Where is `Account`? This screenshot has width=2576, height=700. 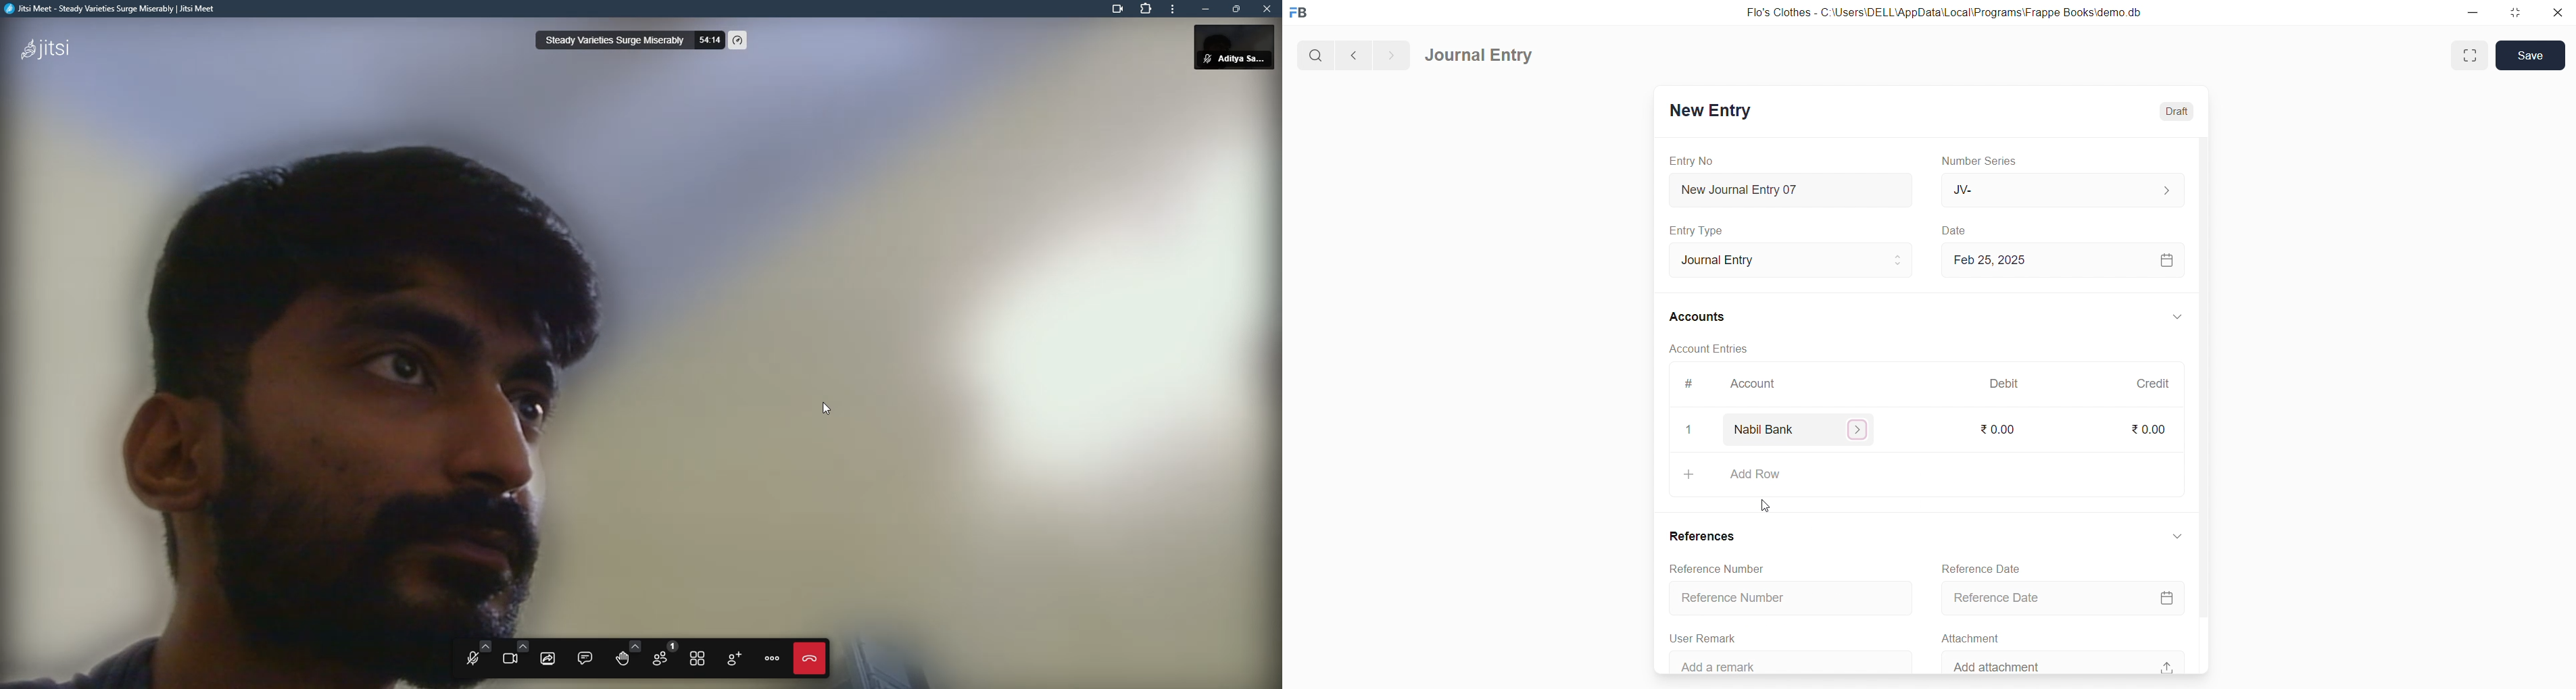
Account is located at coordinates (1755, 385).